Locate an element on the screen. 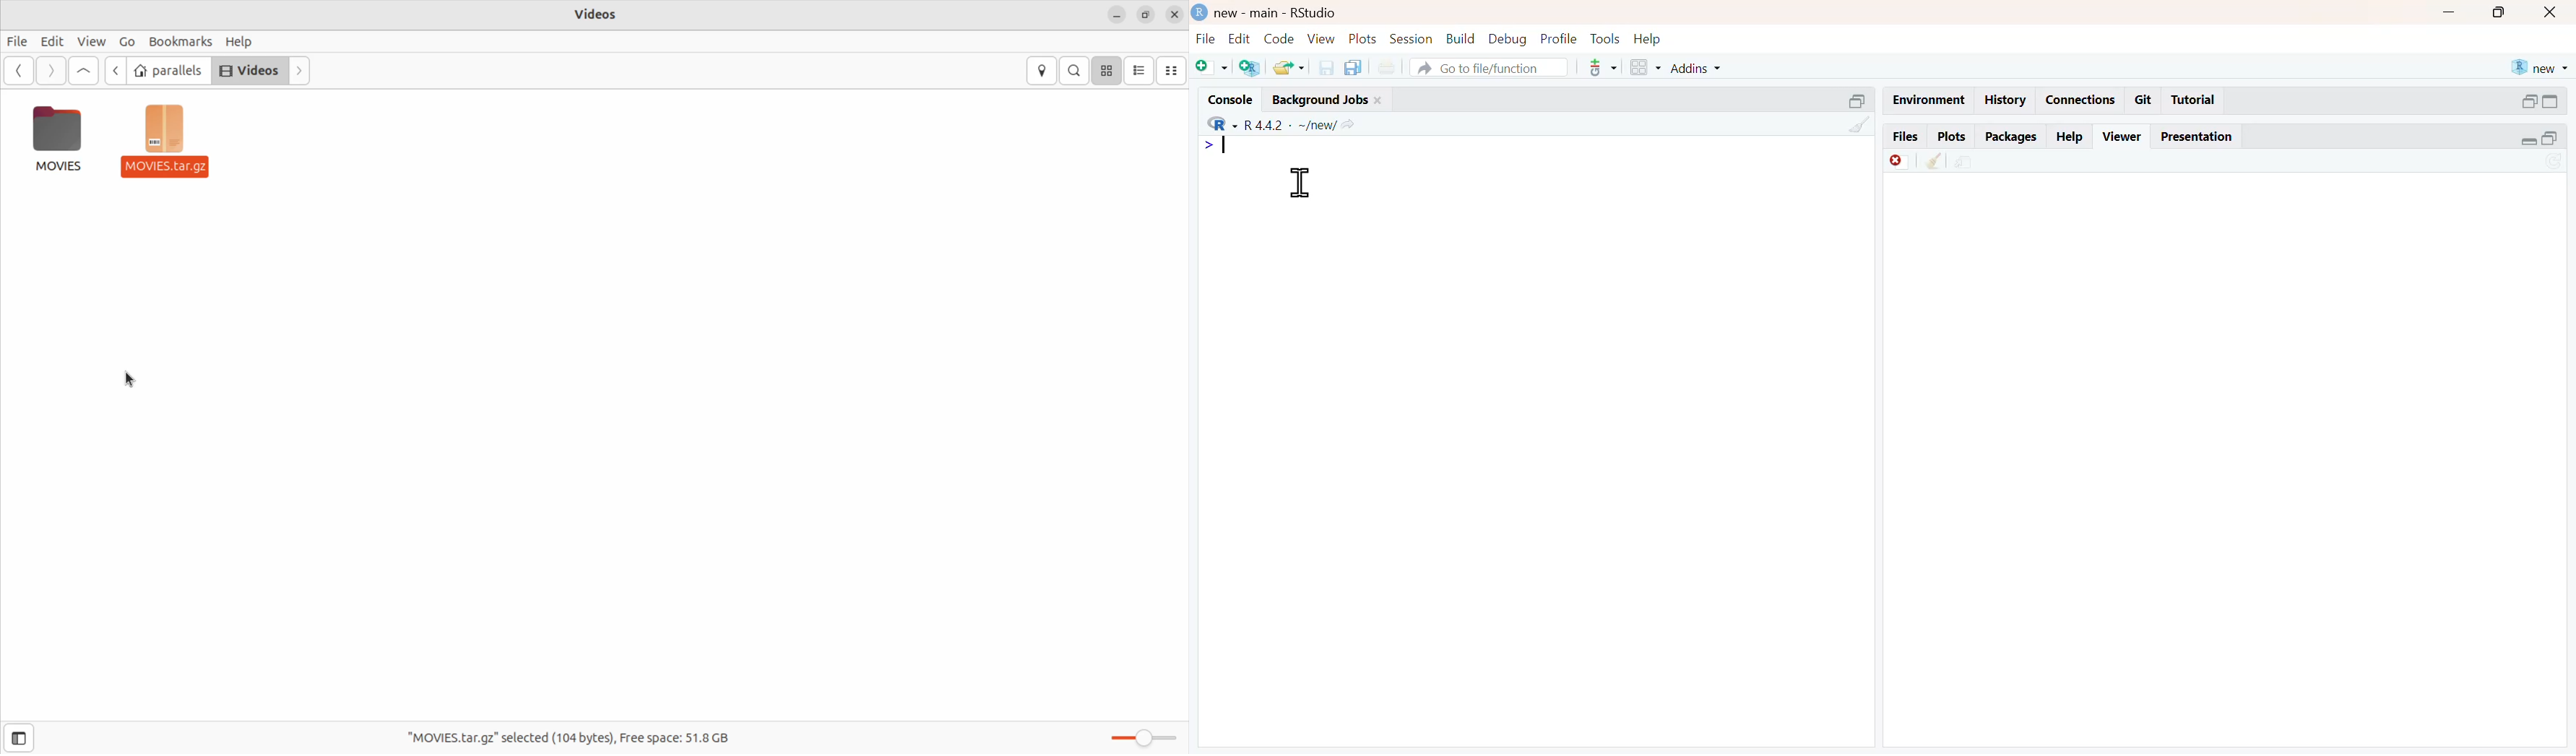 Image resolution: width=2576 pixels, height=756 pixels. plots is located at coordinates (1953, 136).